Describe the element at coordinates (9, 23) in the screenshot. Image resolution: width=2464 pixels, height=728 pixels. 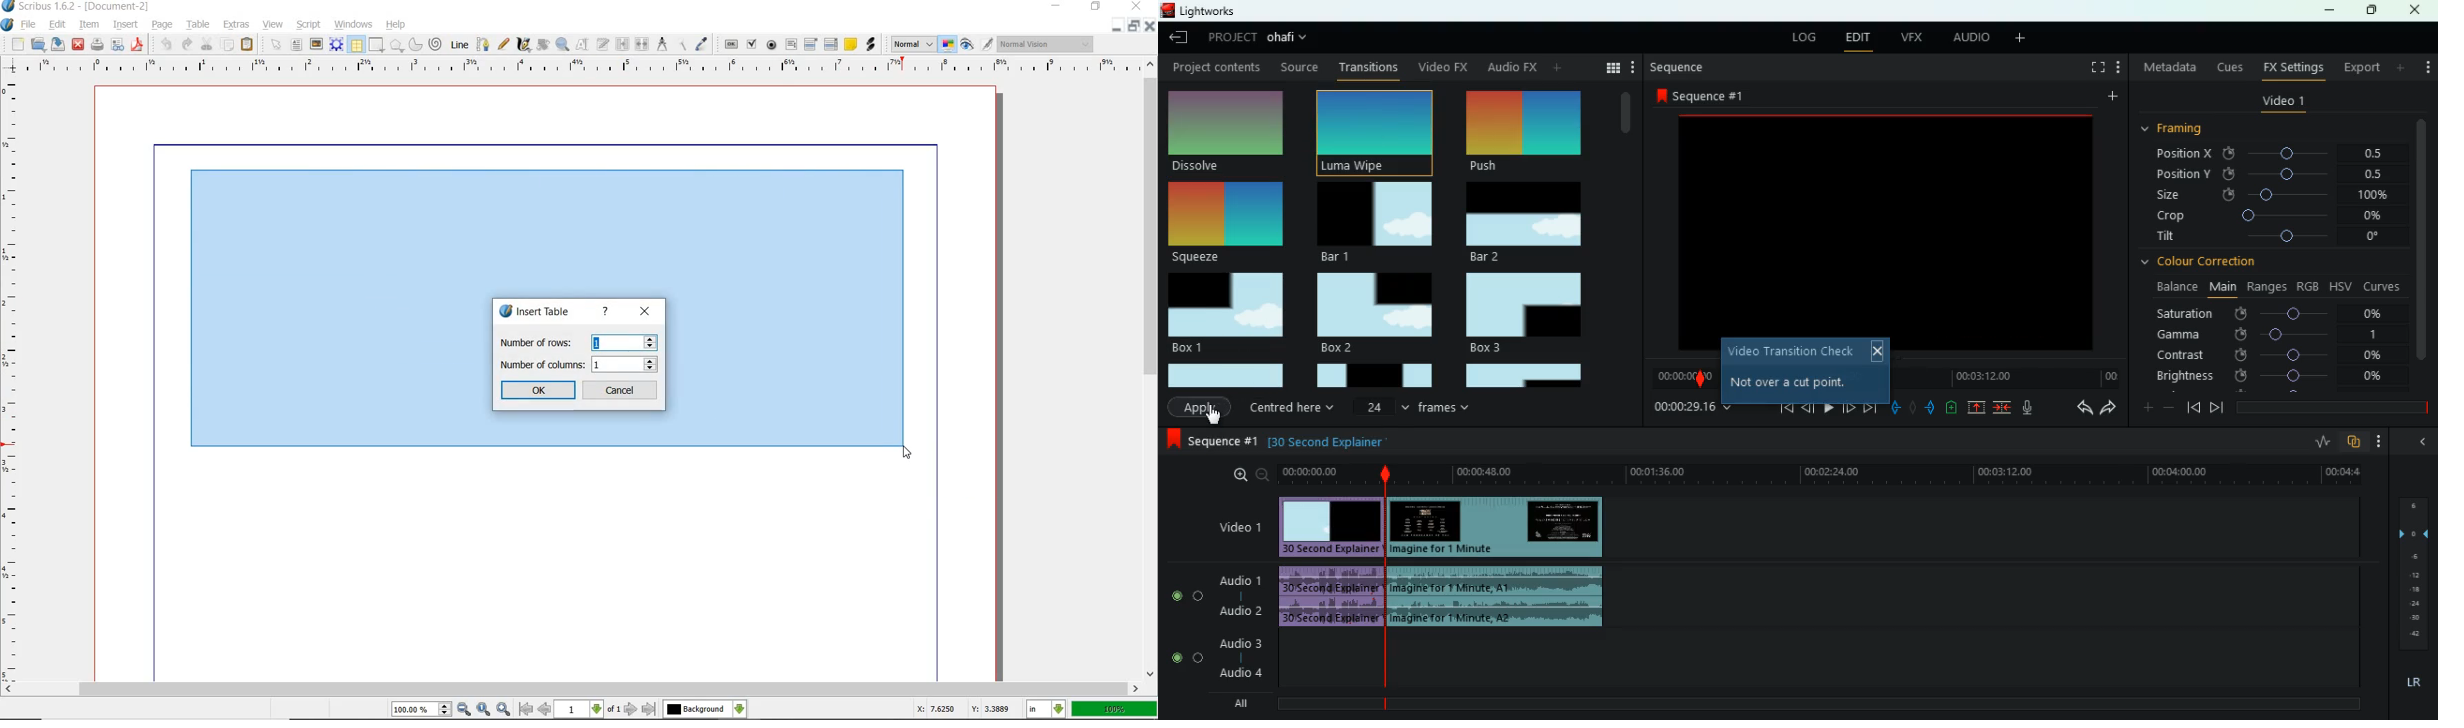
I see `system logo` at that location.